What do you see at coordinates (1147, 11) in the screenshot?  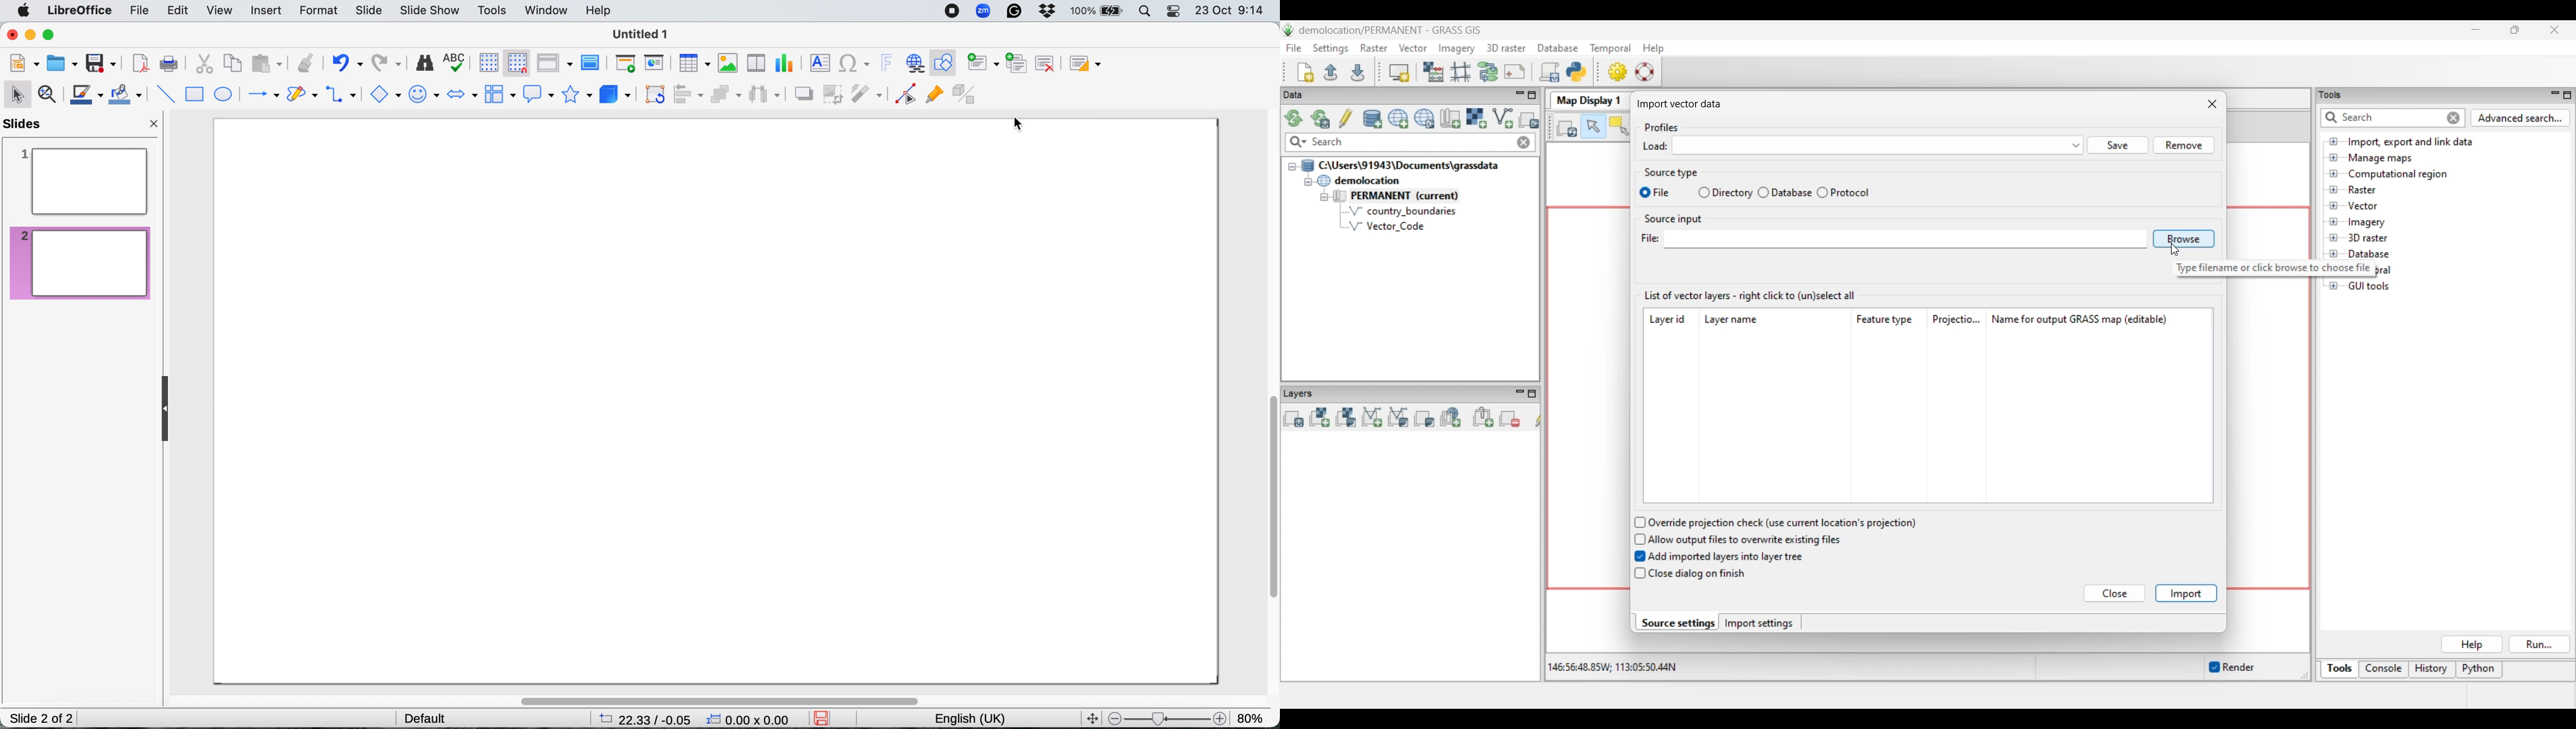 I see `spotlight search` at bounding box center [1147, 11].